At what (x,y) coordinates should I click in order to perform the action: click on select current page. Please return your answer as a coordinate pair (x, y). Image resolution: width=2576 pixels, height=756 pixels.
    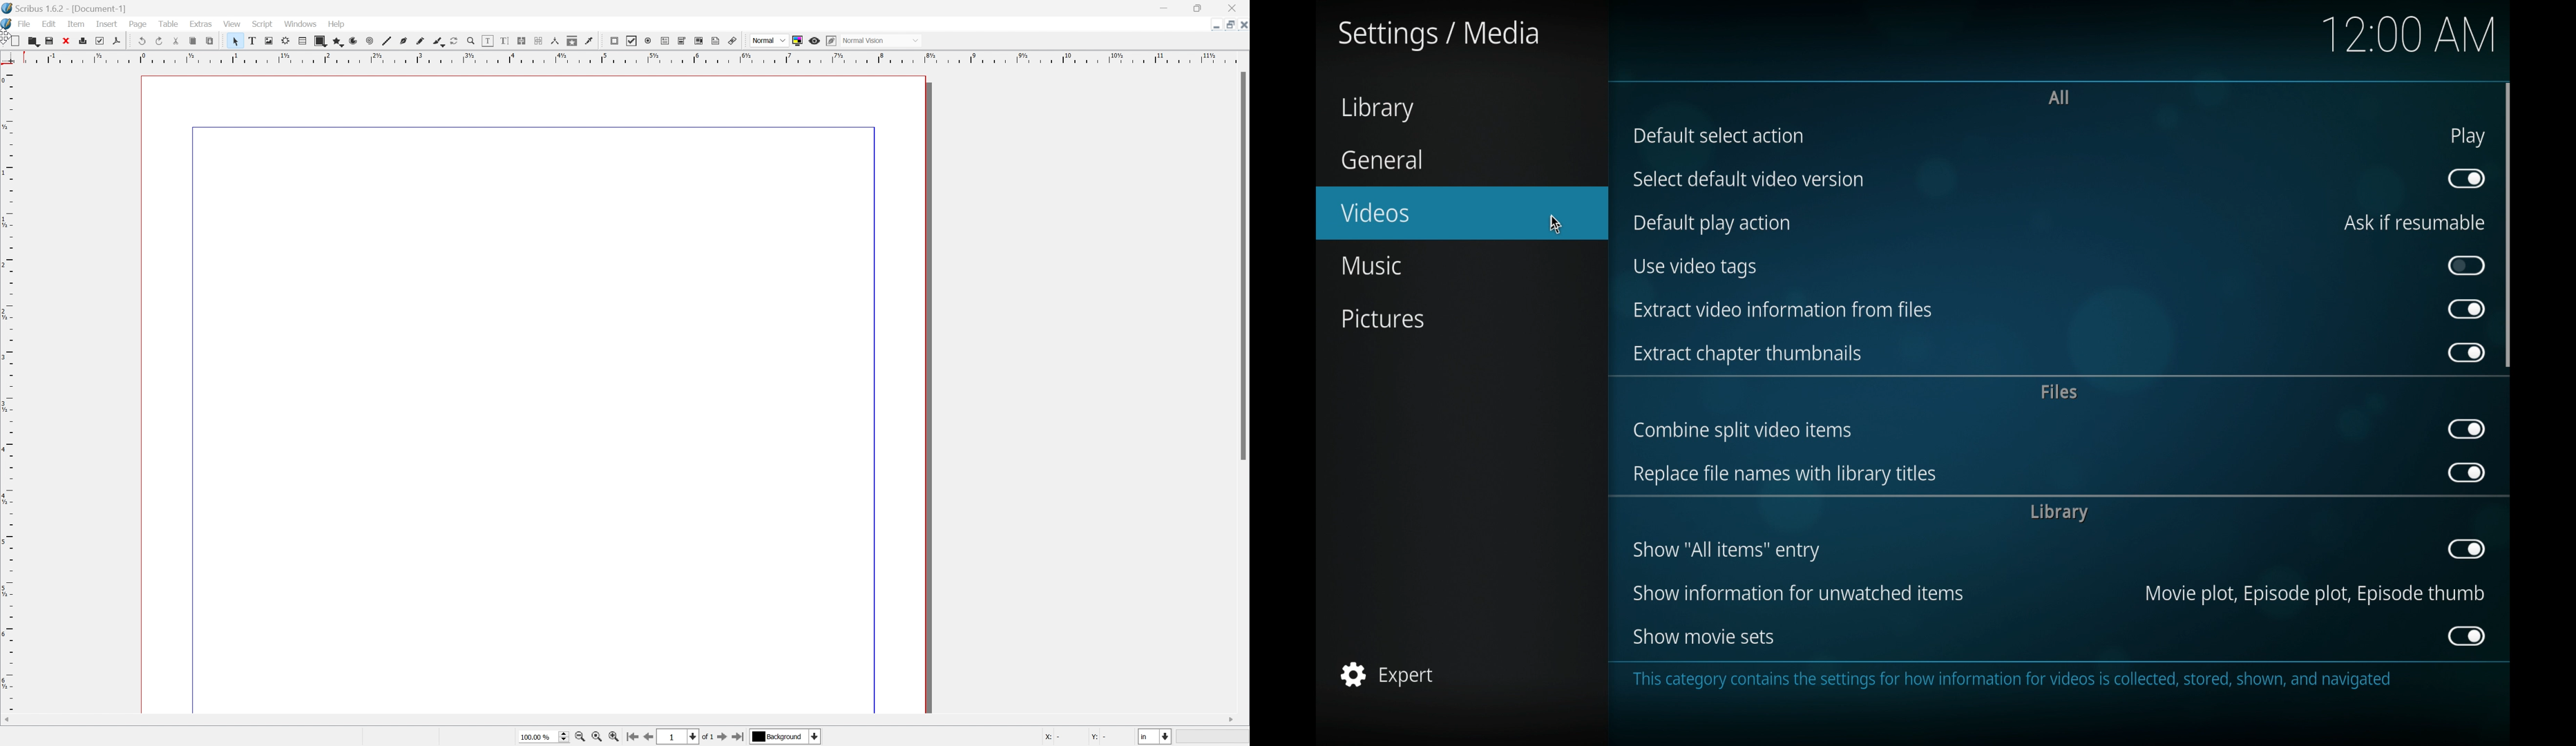
    Looking at the image, I should click on (684, 738).